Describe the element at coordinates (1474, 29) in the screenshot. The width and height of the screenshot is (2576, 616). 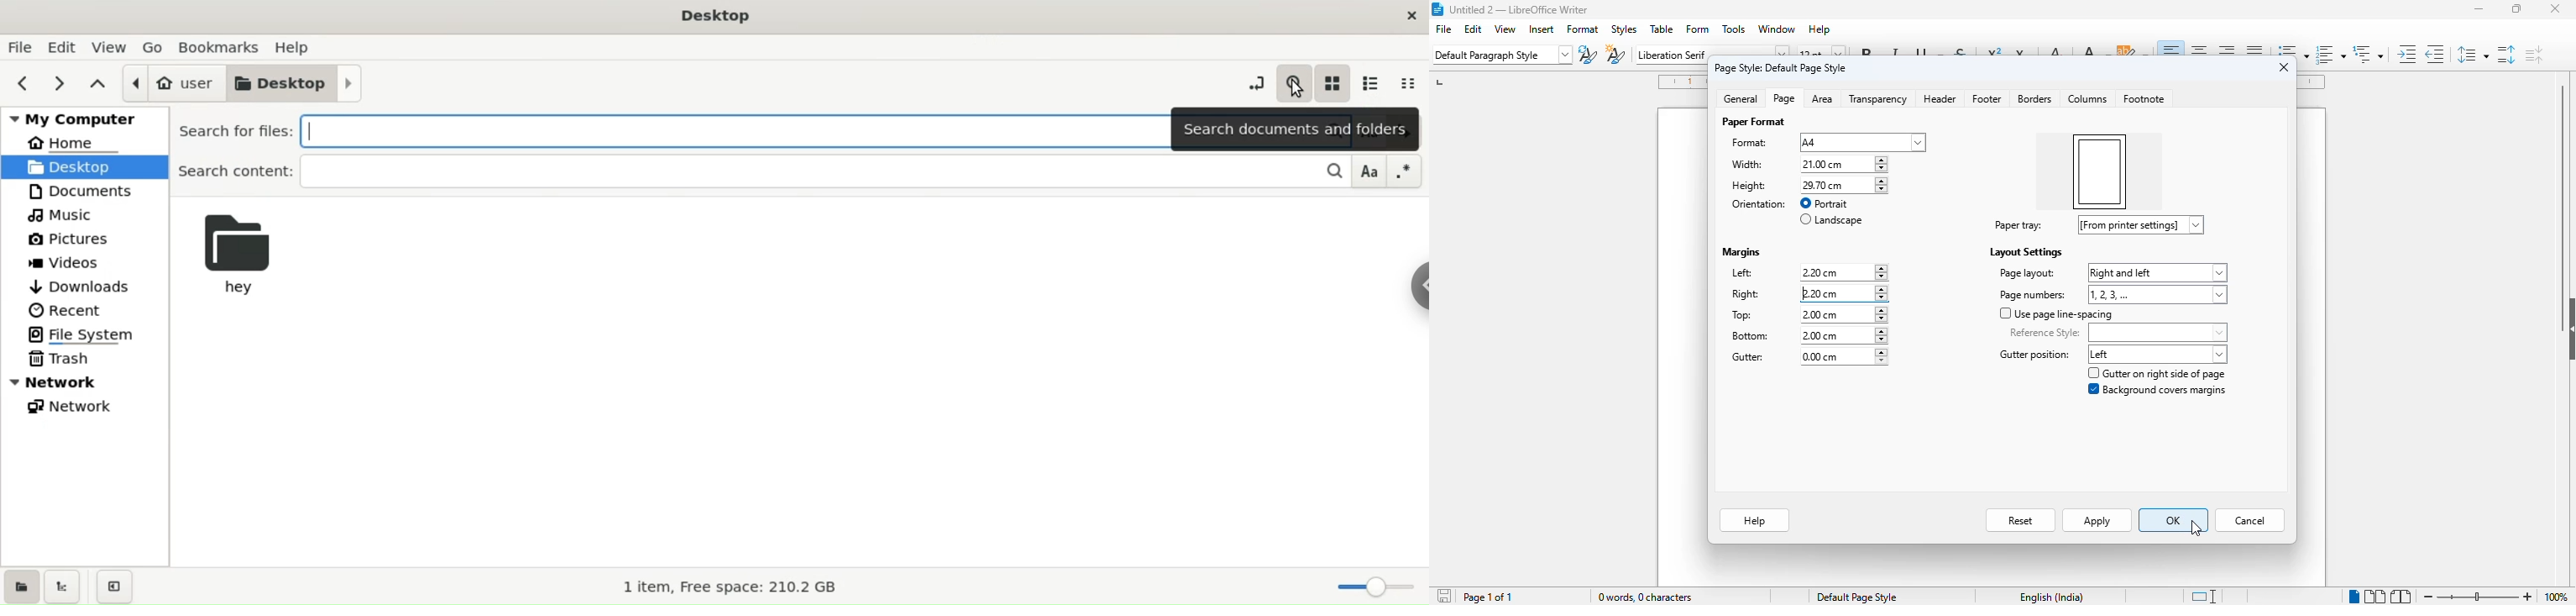
I see `edit` at that location.